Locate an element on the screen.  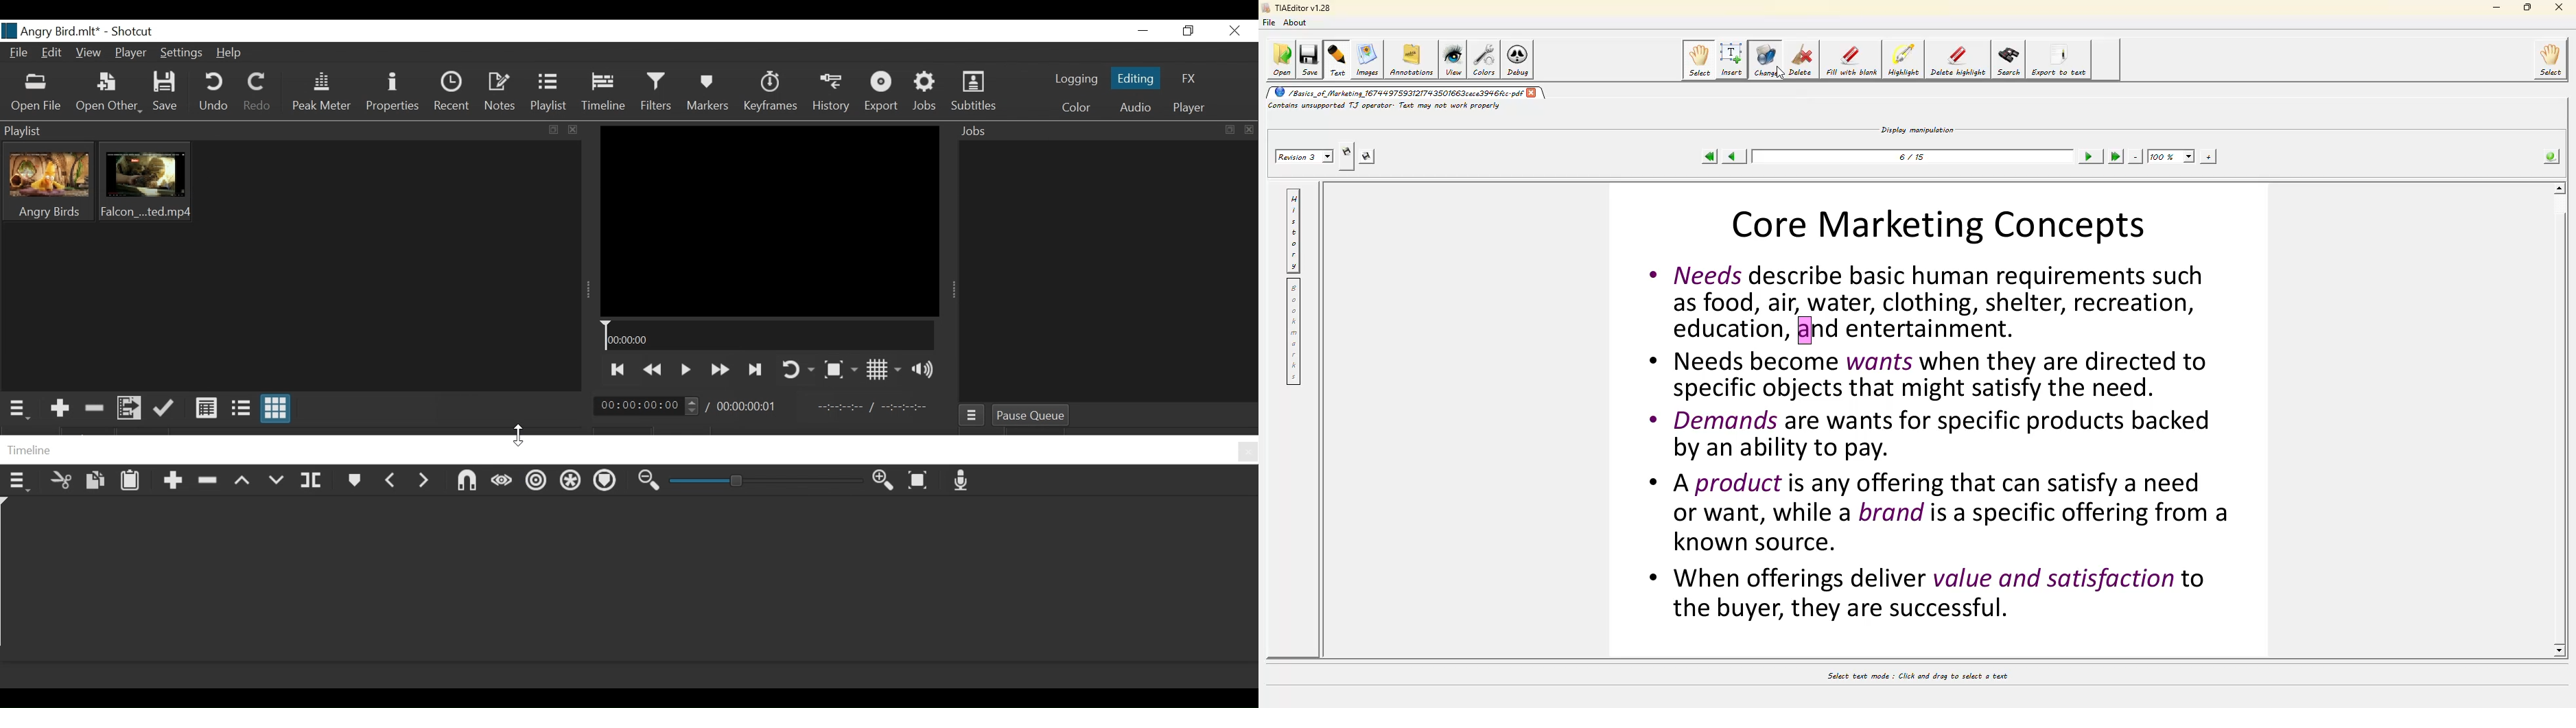
Cursor is located at coordinates (518, 433).